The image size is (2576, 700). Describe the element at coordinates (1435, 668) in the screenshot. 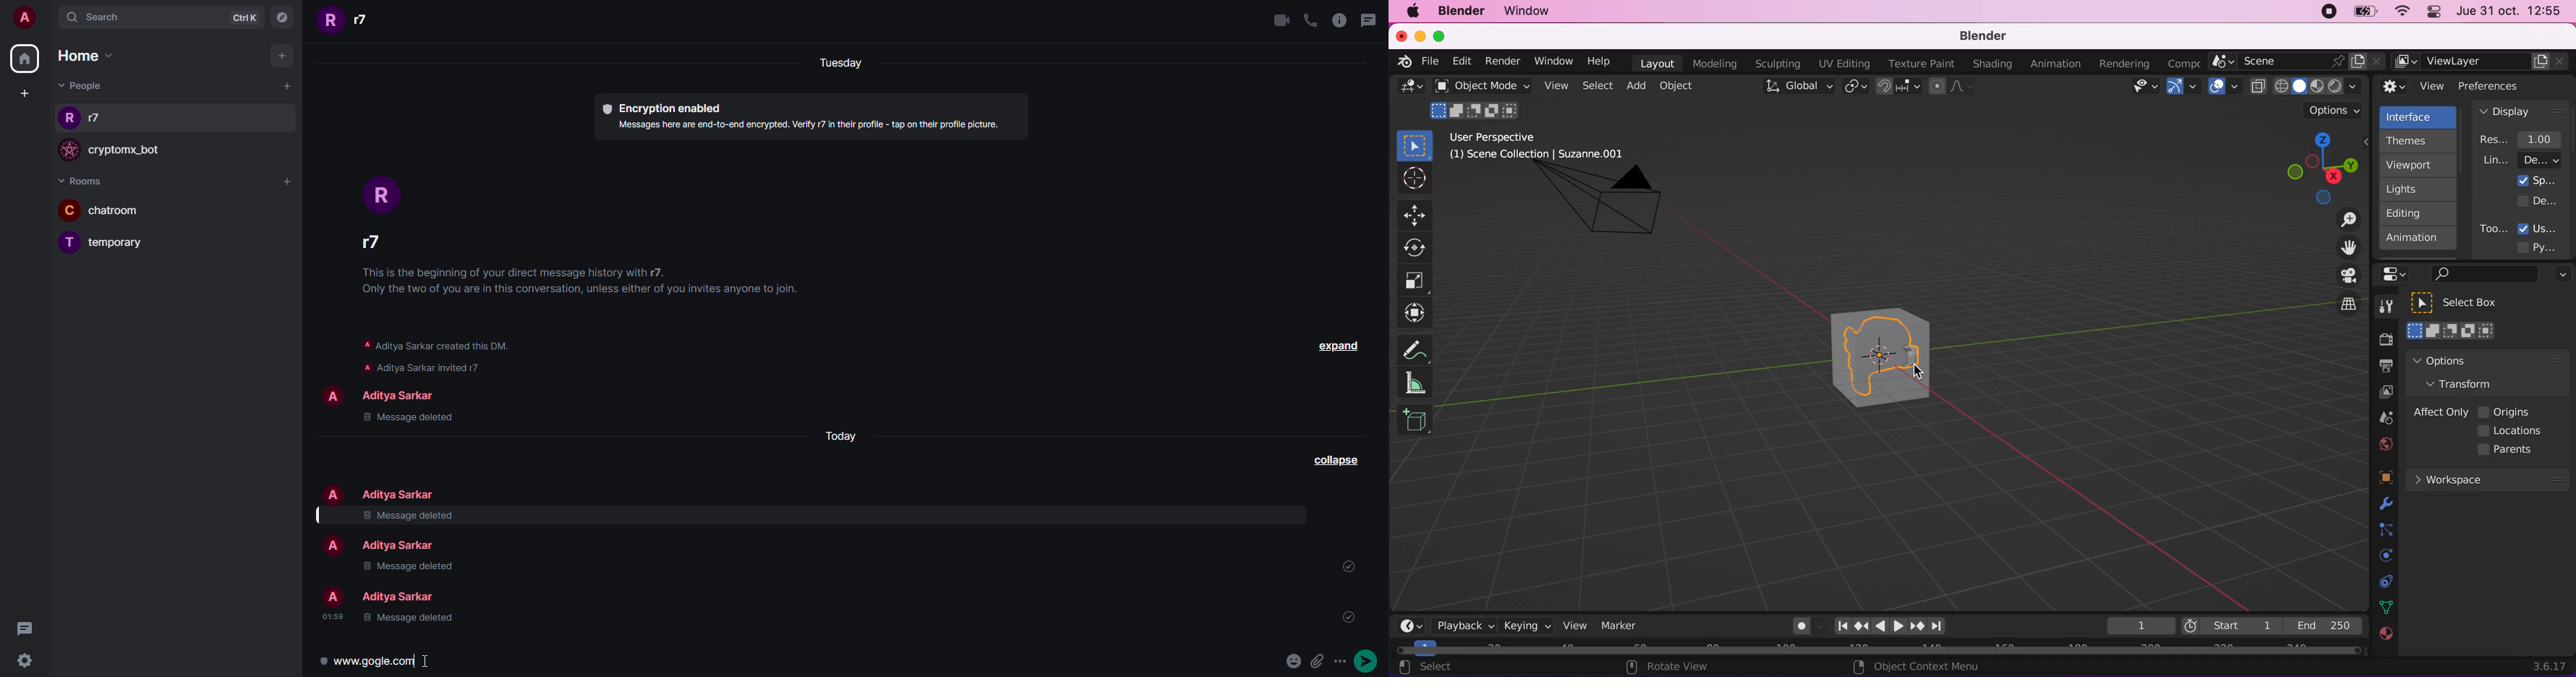

I see `select` at that location.